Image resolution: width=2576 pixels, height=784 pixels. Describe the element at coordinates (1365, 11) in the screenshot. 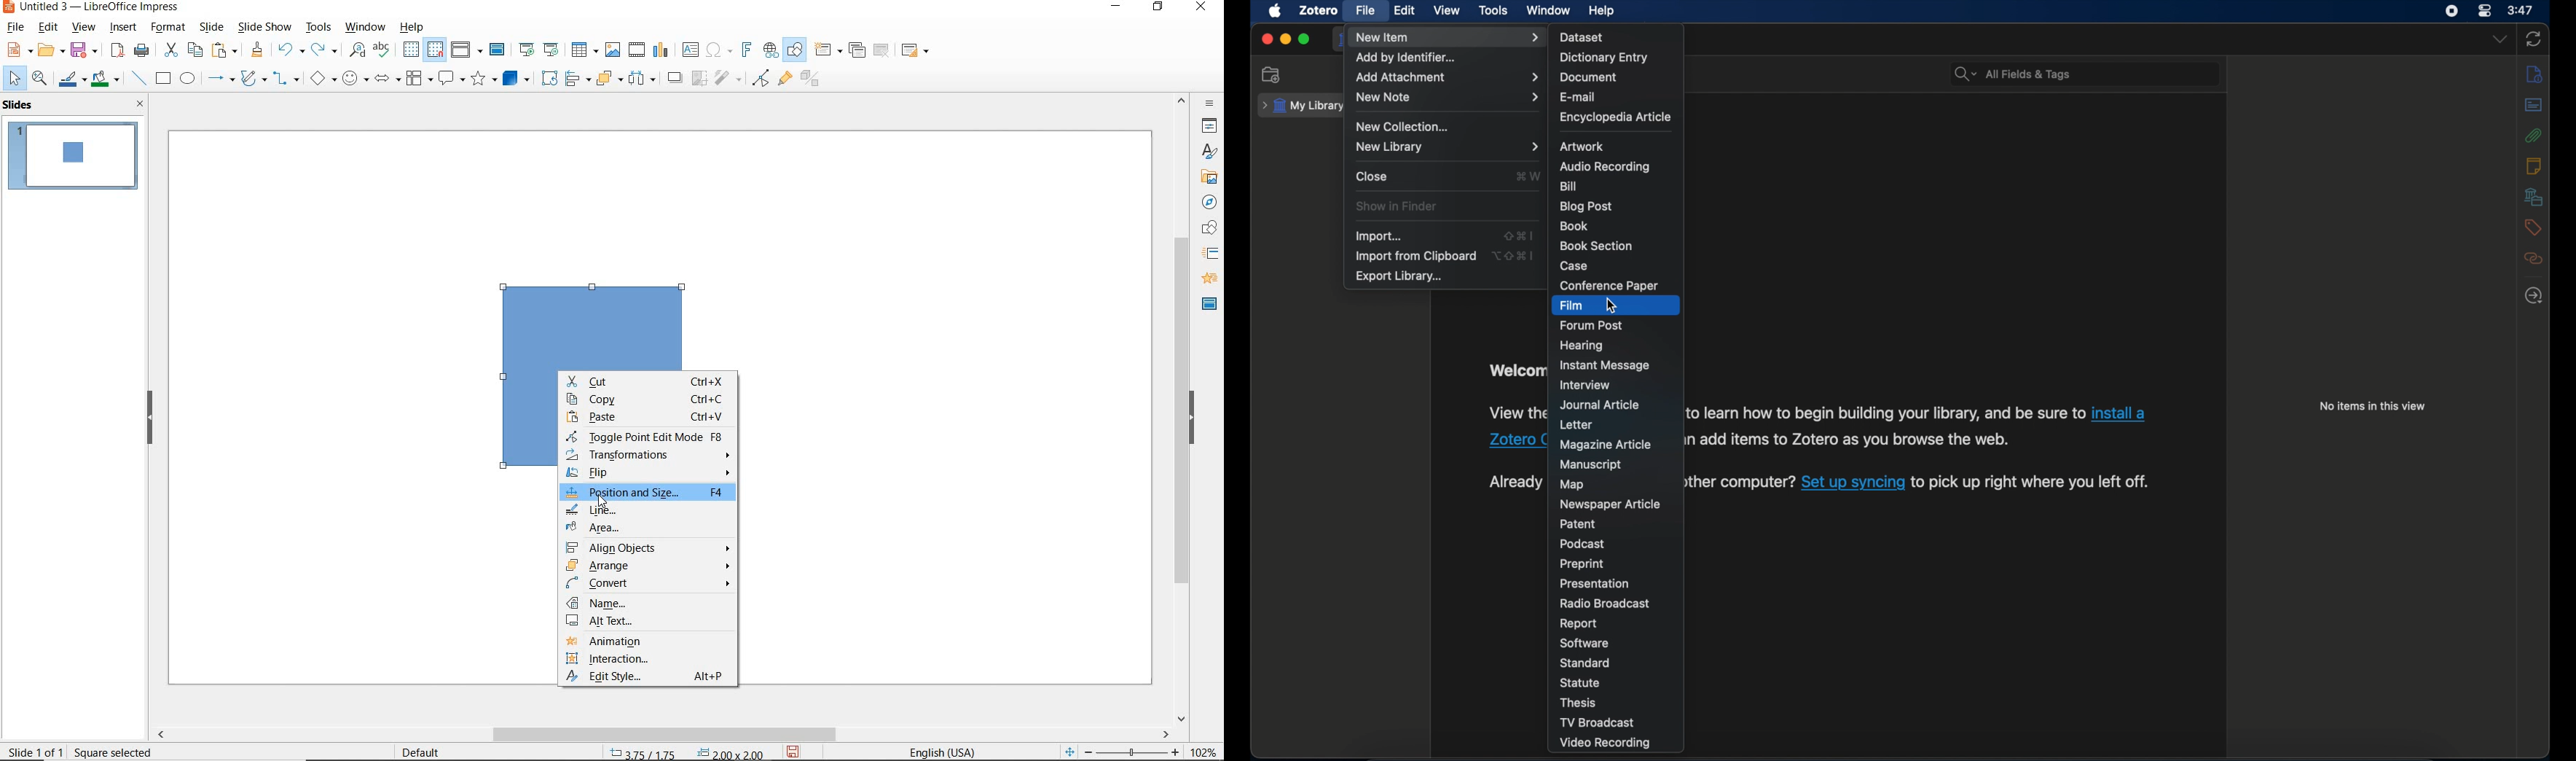

I see `file` at that location.